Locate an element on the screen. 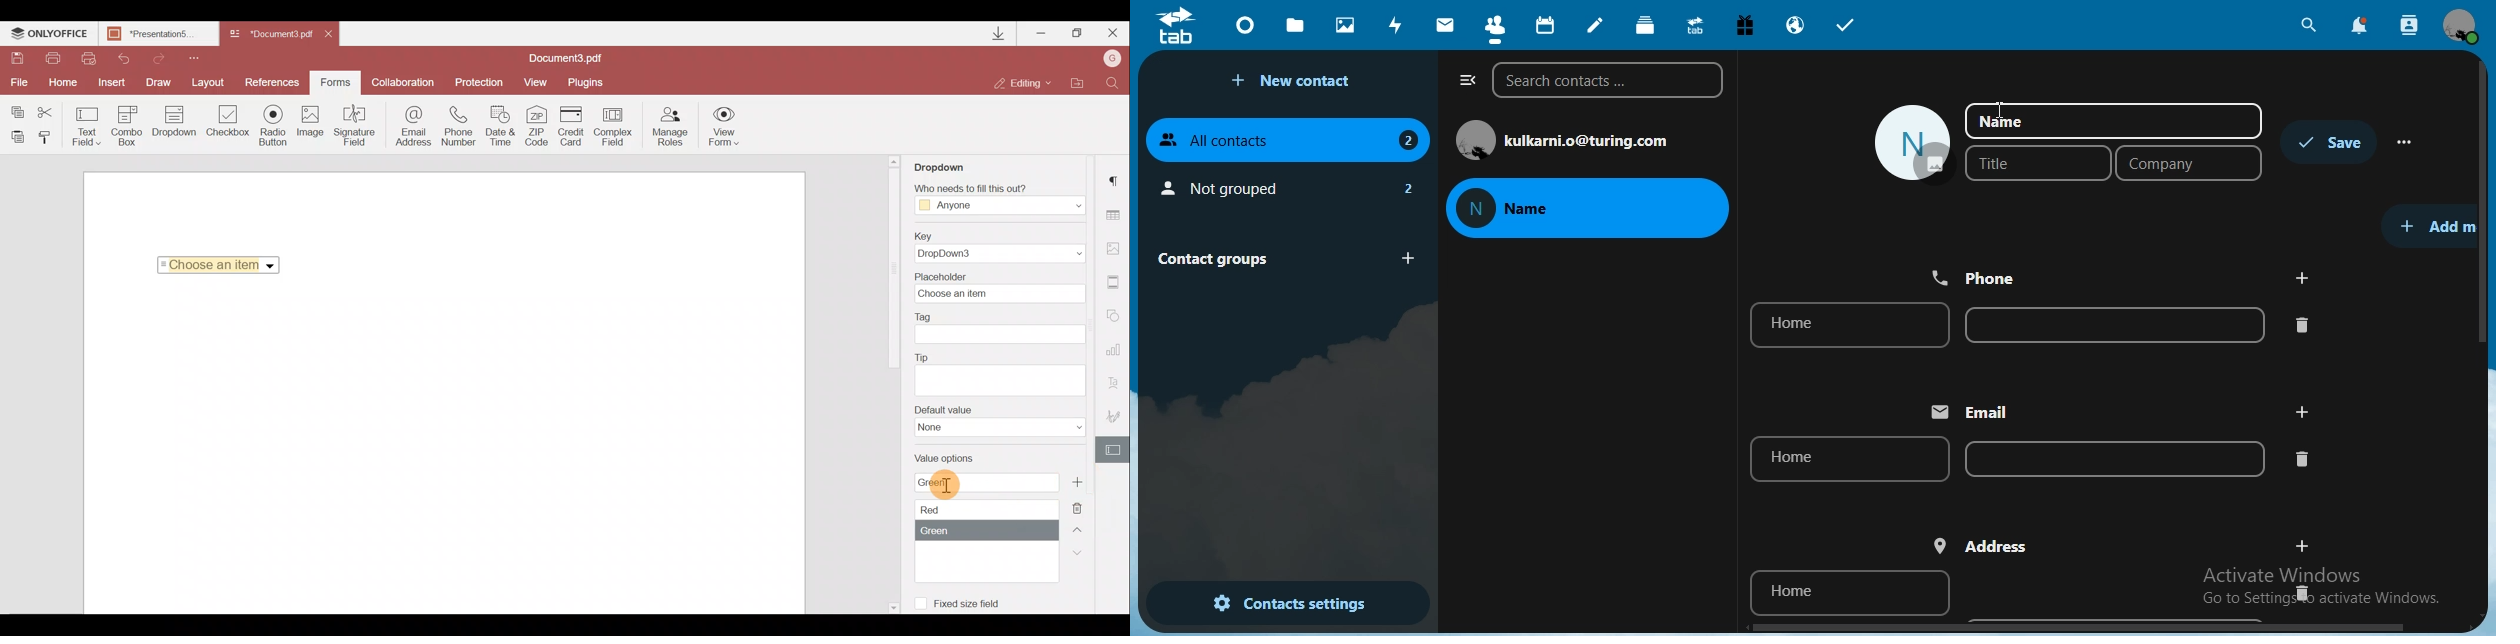  Text Art settings is located at coordinates (1118, 382).